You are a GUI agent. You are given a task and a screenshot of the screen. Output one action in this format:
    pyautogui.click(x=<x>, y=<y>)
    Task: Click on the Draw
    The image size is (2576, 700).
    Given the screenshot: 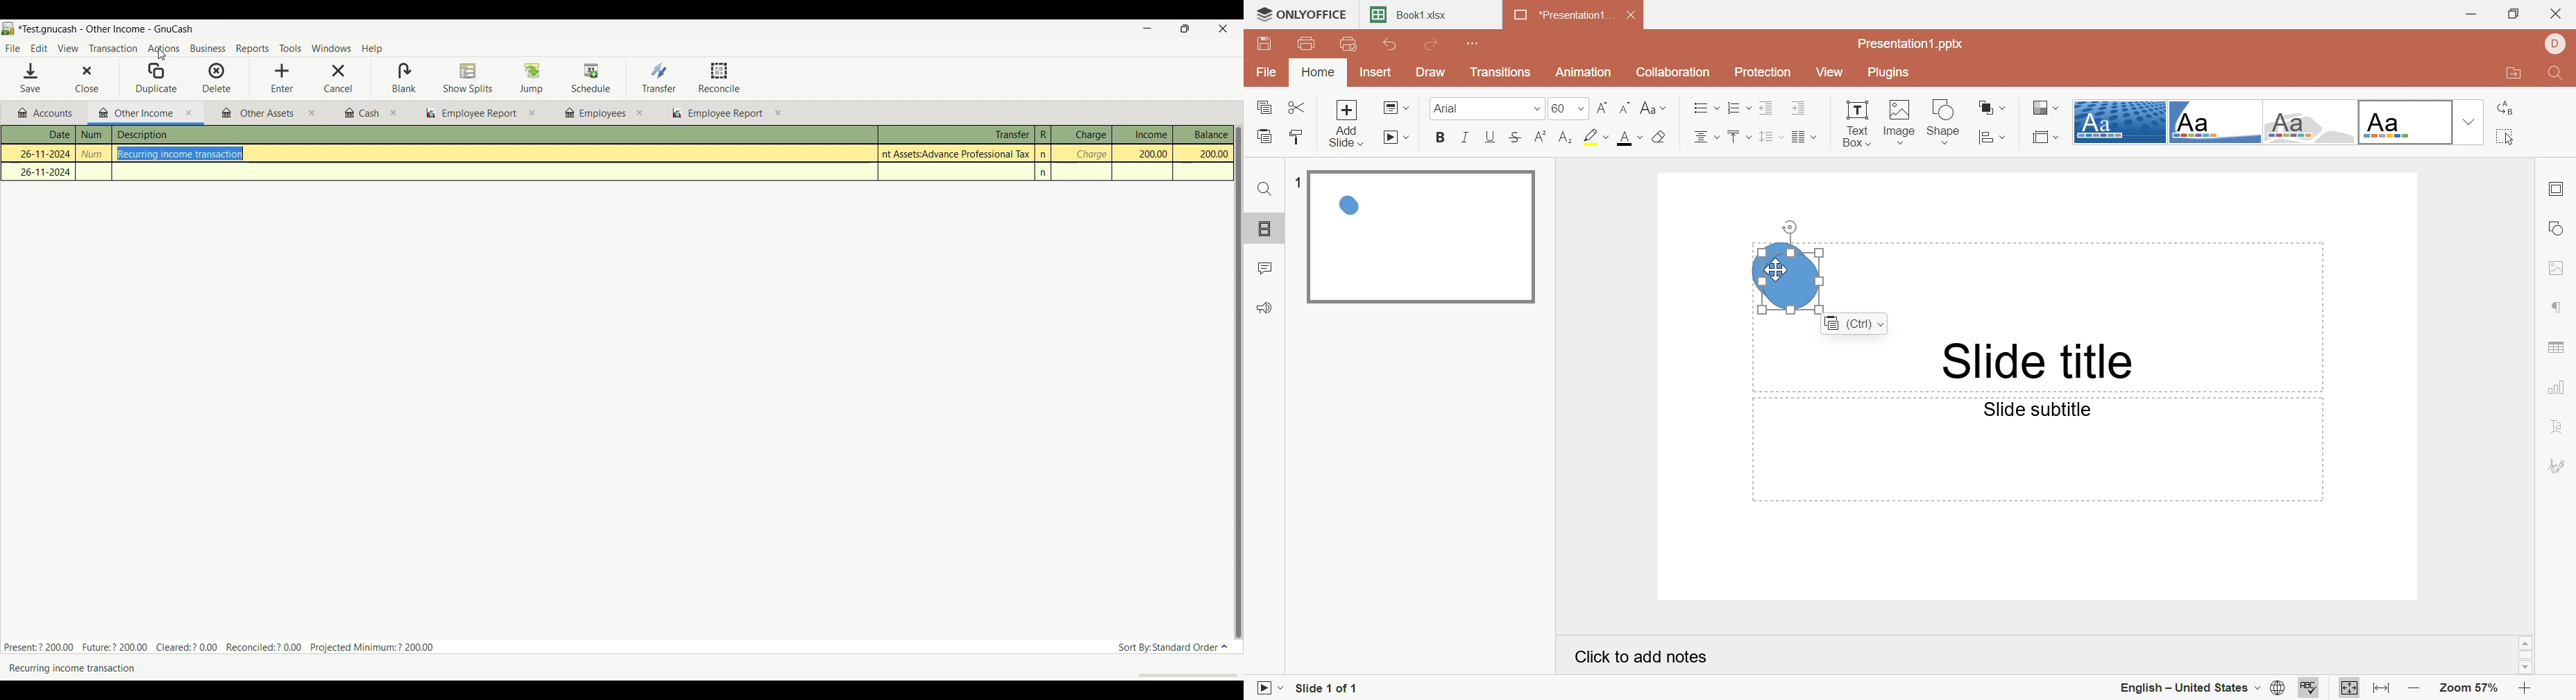 What is the action you would take?
    pyautogui.click(x=1433, y=72)
    